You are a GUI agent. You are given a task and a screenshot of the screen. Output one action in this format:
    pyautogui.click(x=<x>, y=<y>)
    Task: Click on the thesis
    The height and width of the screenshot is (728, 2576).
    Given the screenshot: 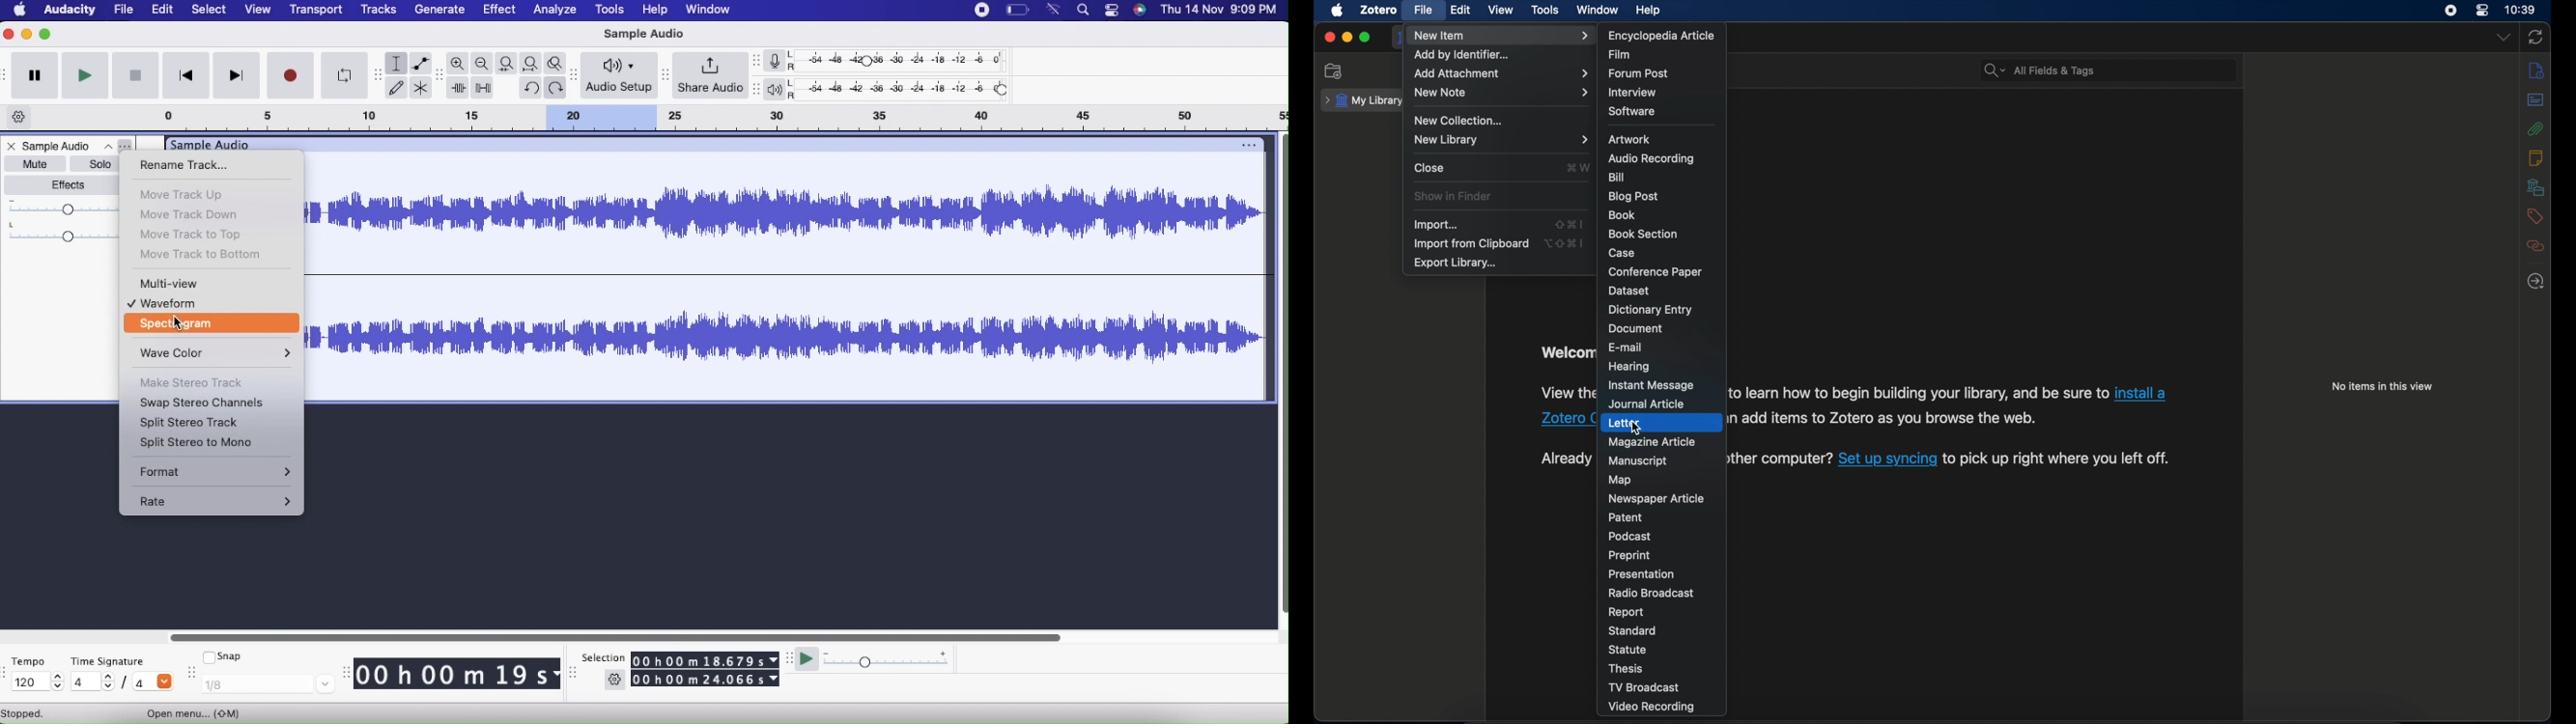 What is the action you would take?
    pyautogui.click(x=1628, y=668)
    